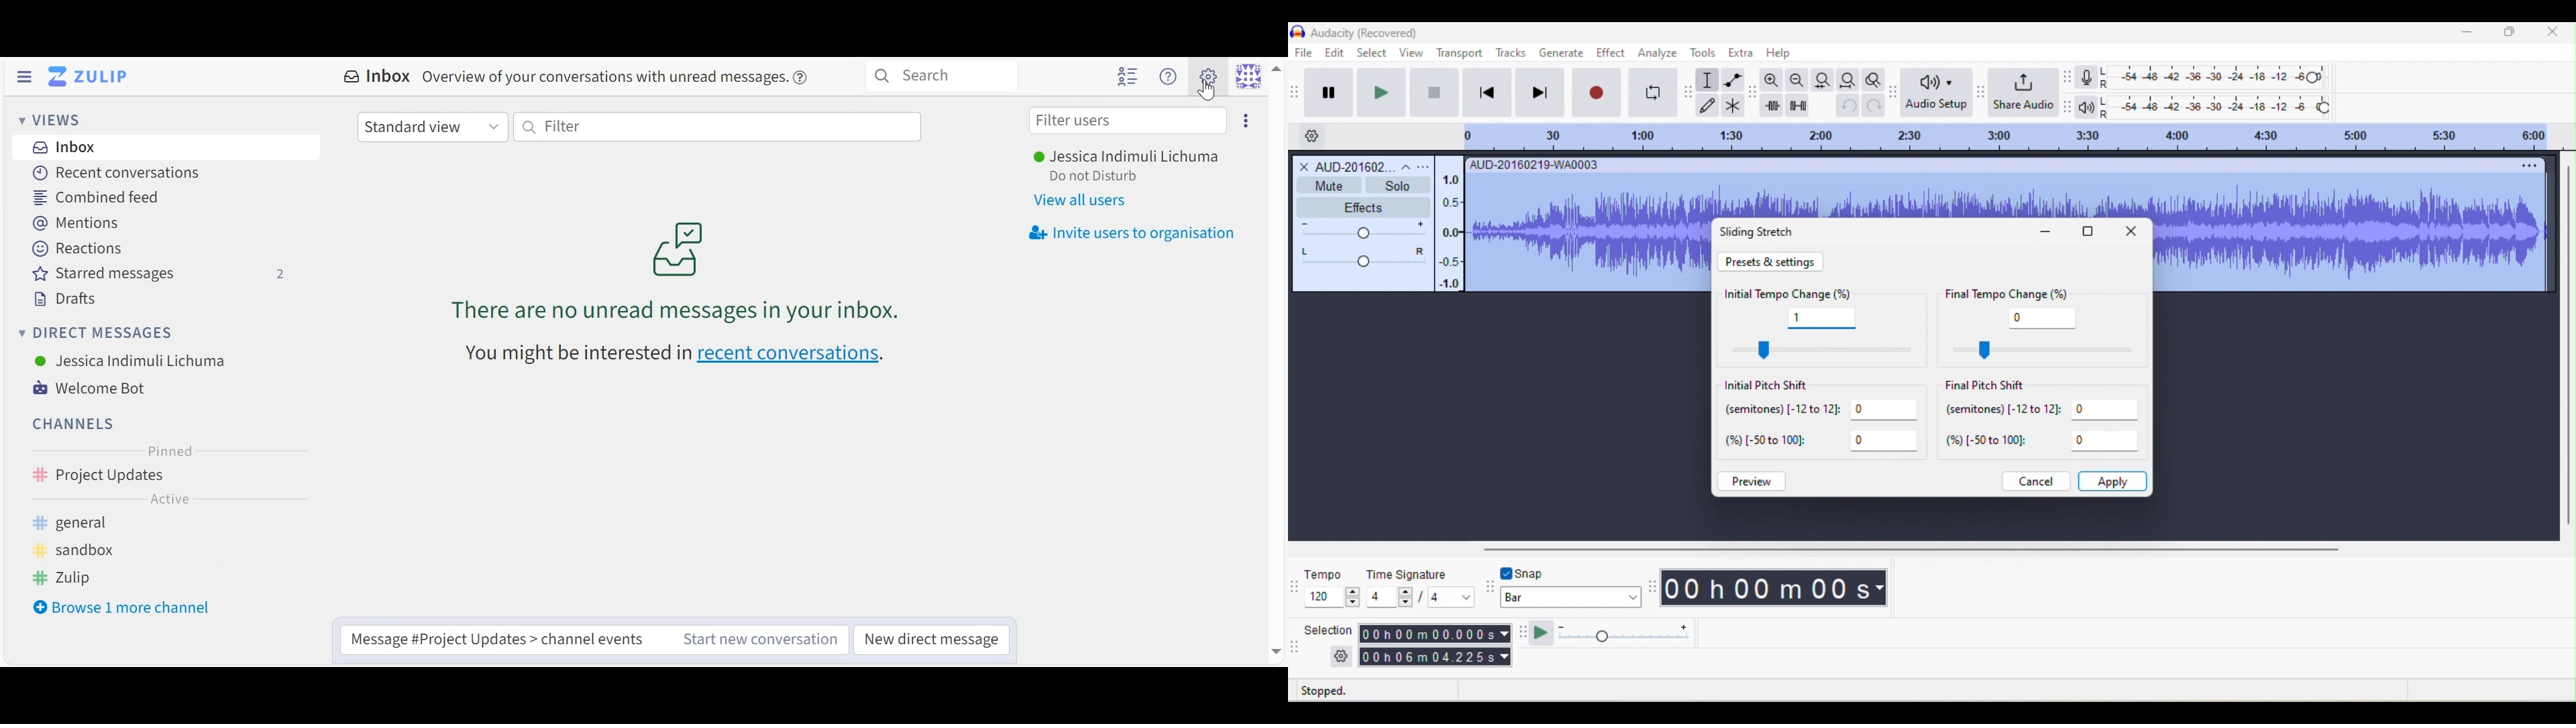  What do you see at coordinates (1790, 293) in the screenshot?
I see `initial tempo change` at bounding box center [1790, 293].